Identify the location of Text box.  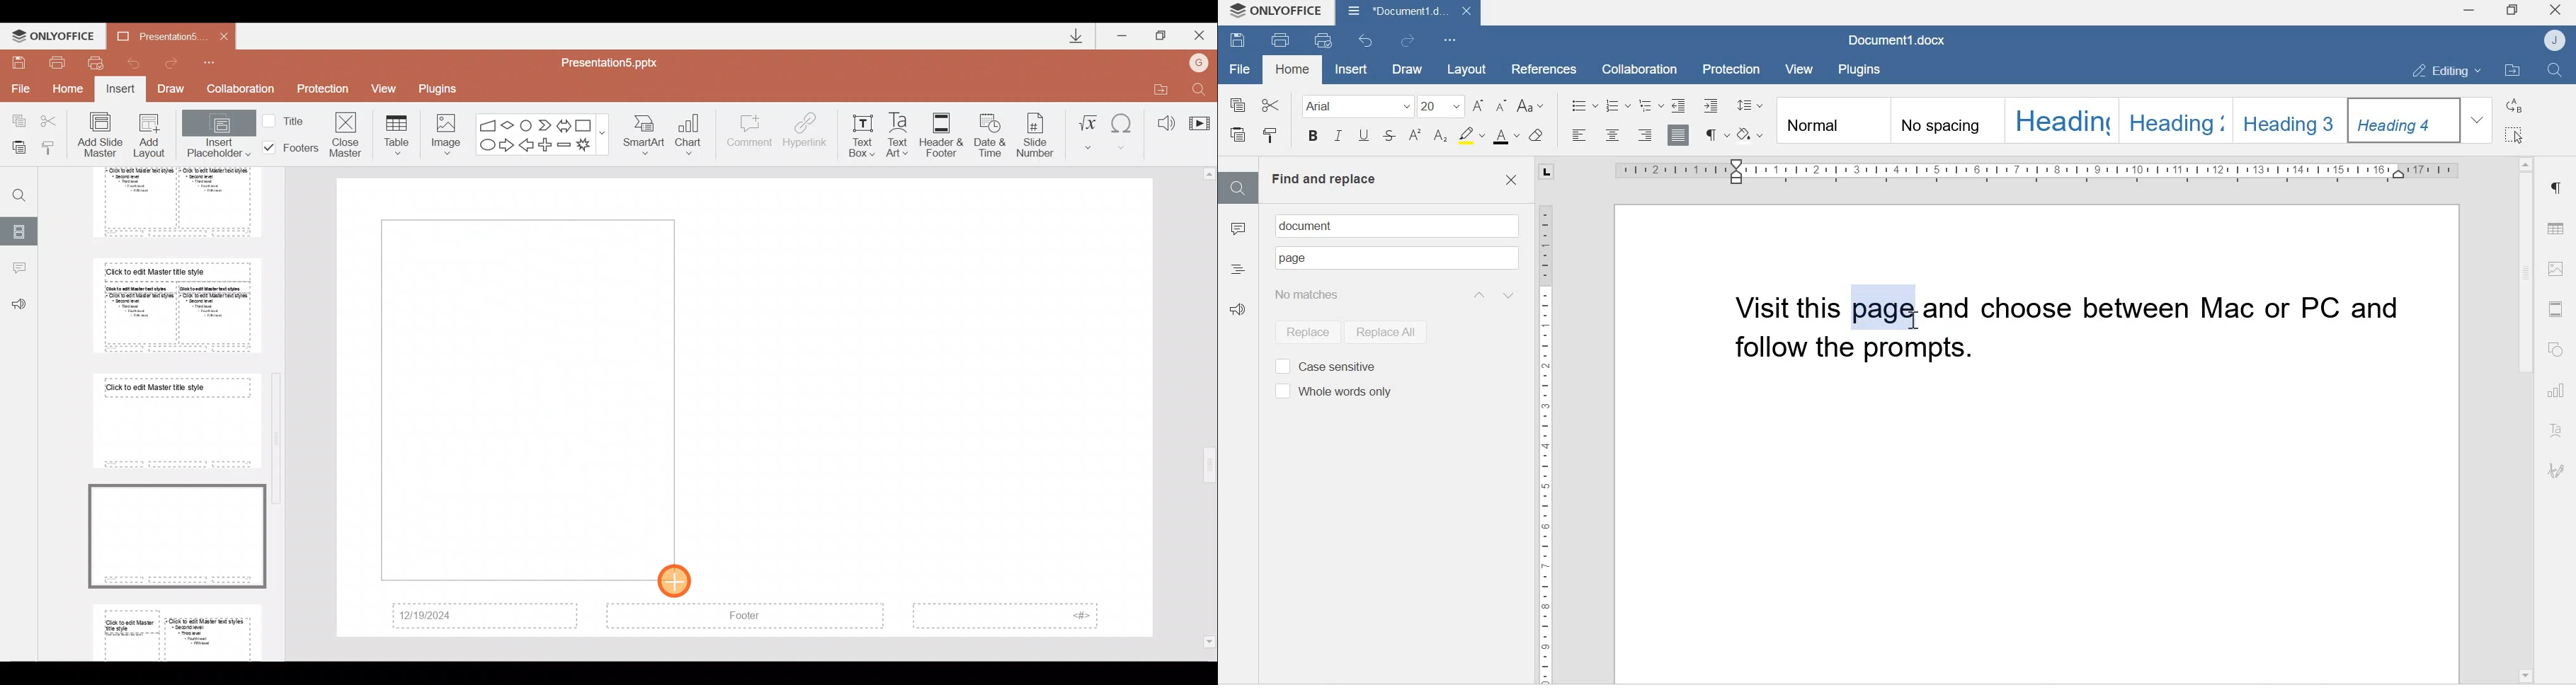
(862, 133).